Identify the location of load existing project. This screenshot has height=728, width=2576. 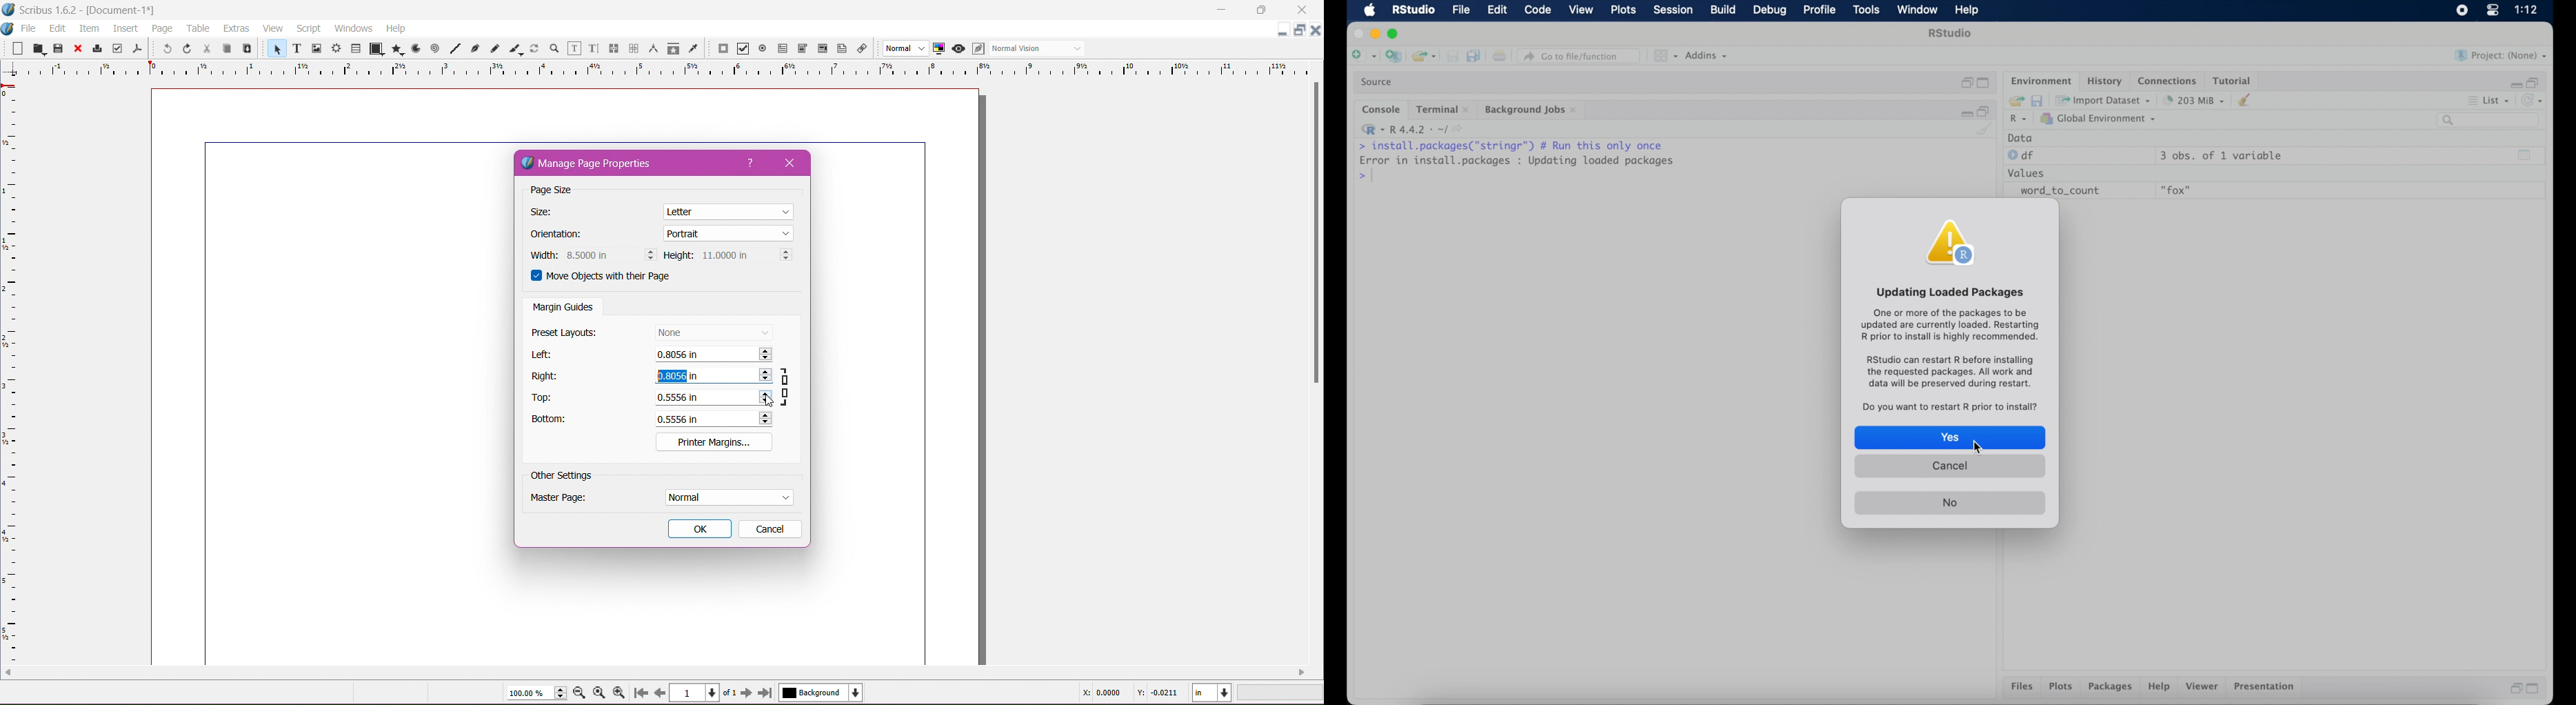
(1426, 57).